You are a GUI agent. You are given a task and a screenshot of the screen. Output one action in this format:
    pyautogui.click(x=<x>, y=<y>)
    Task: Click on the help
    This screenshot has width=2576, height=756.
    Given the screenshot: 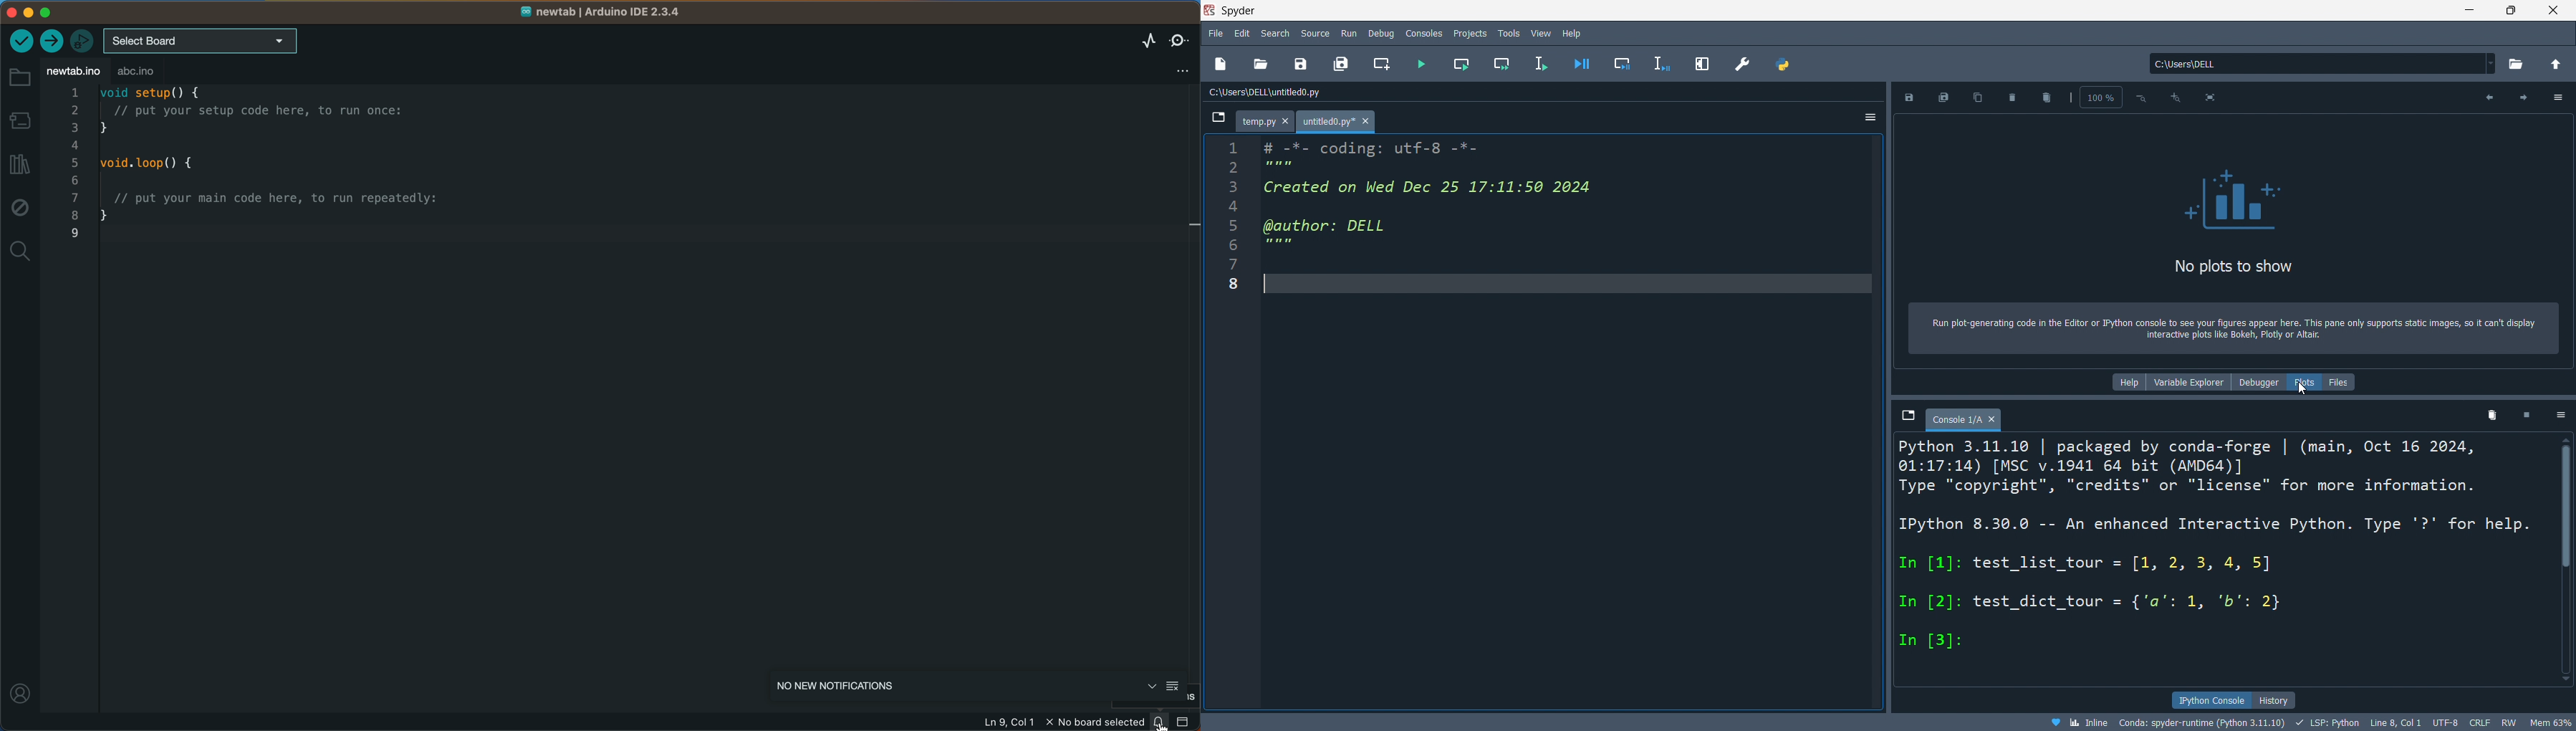 What is the action you would take?
    pyautogui.click(x=2129, y=382)
    